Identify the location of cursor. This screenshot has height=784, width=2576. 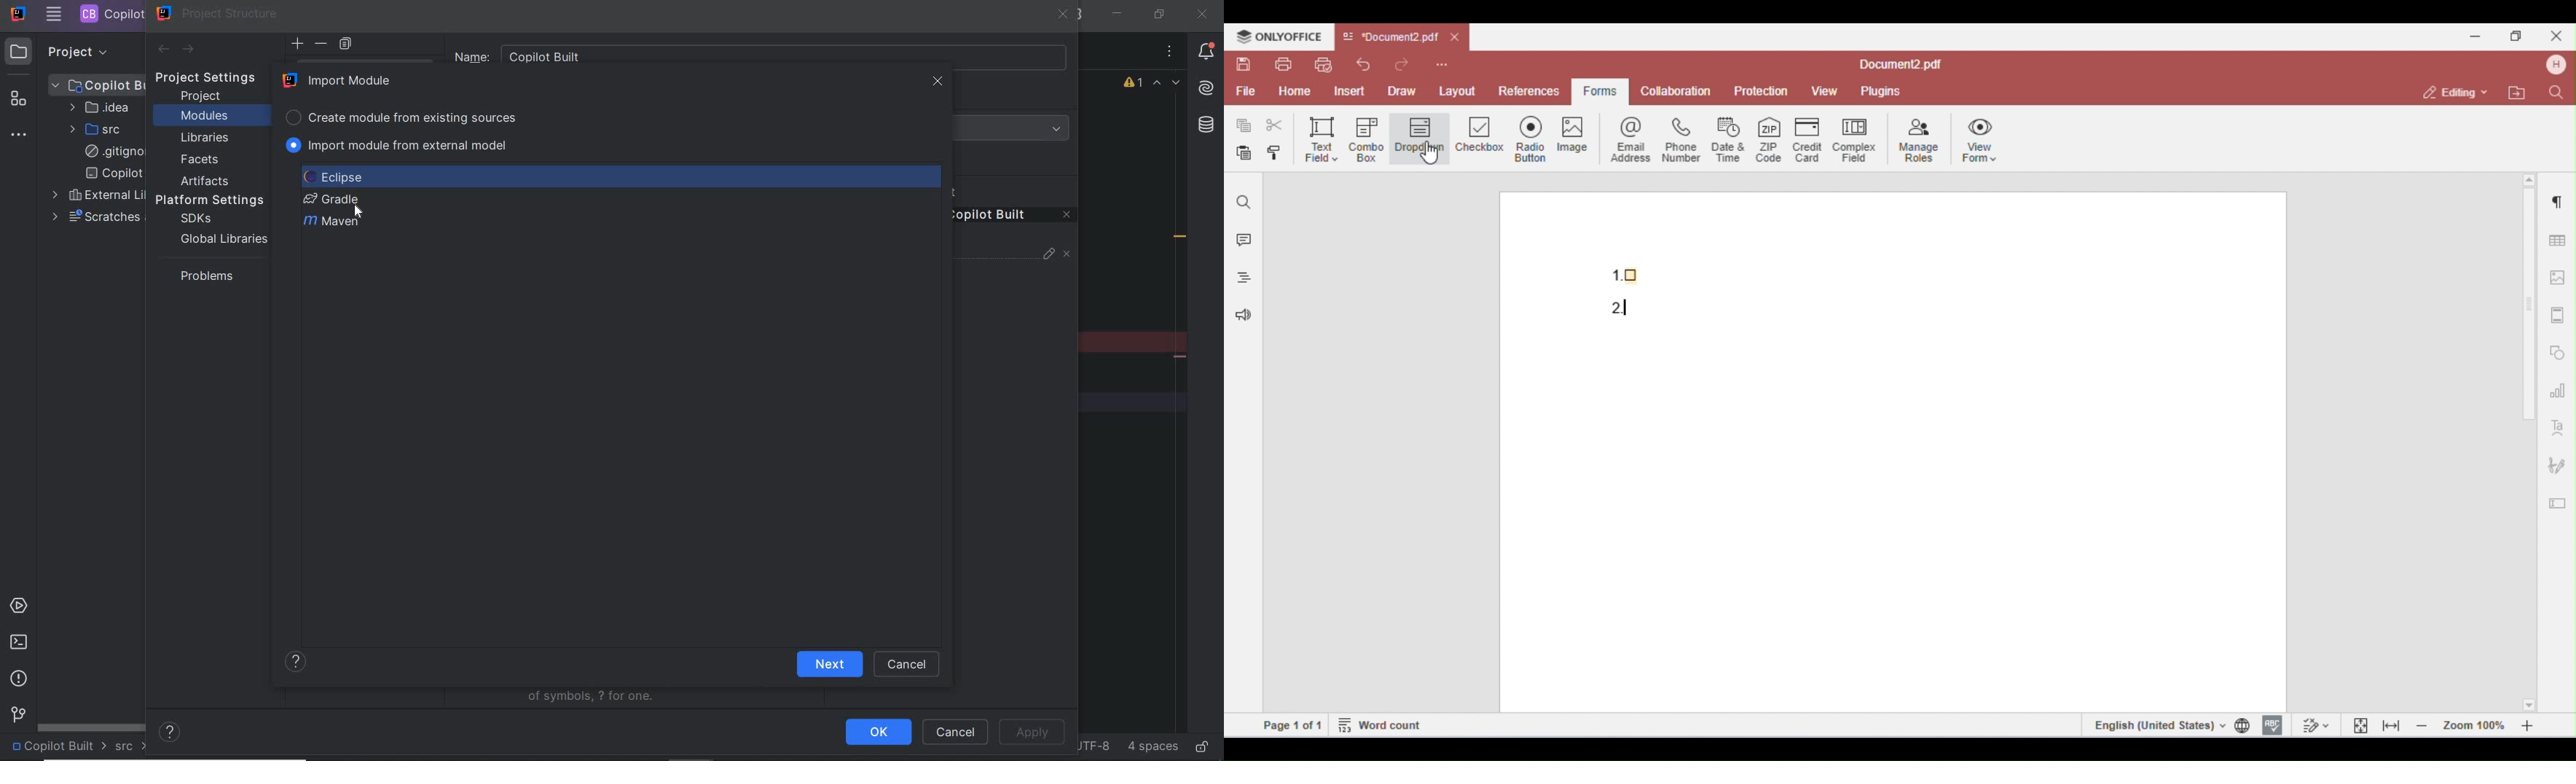
(359, 211).